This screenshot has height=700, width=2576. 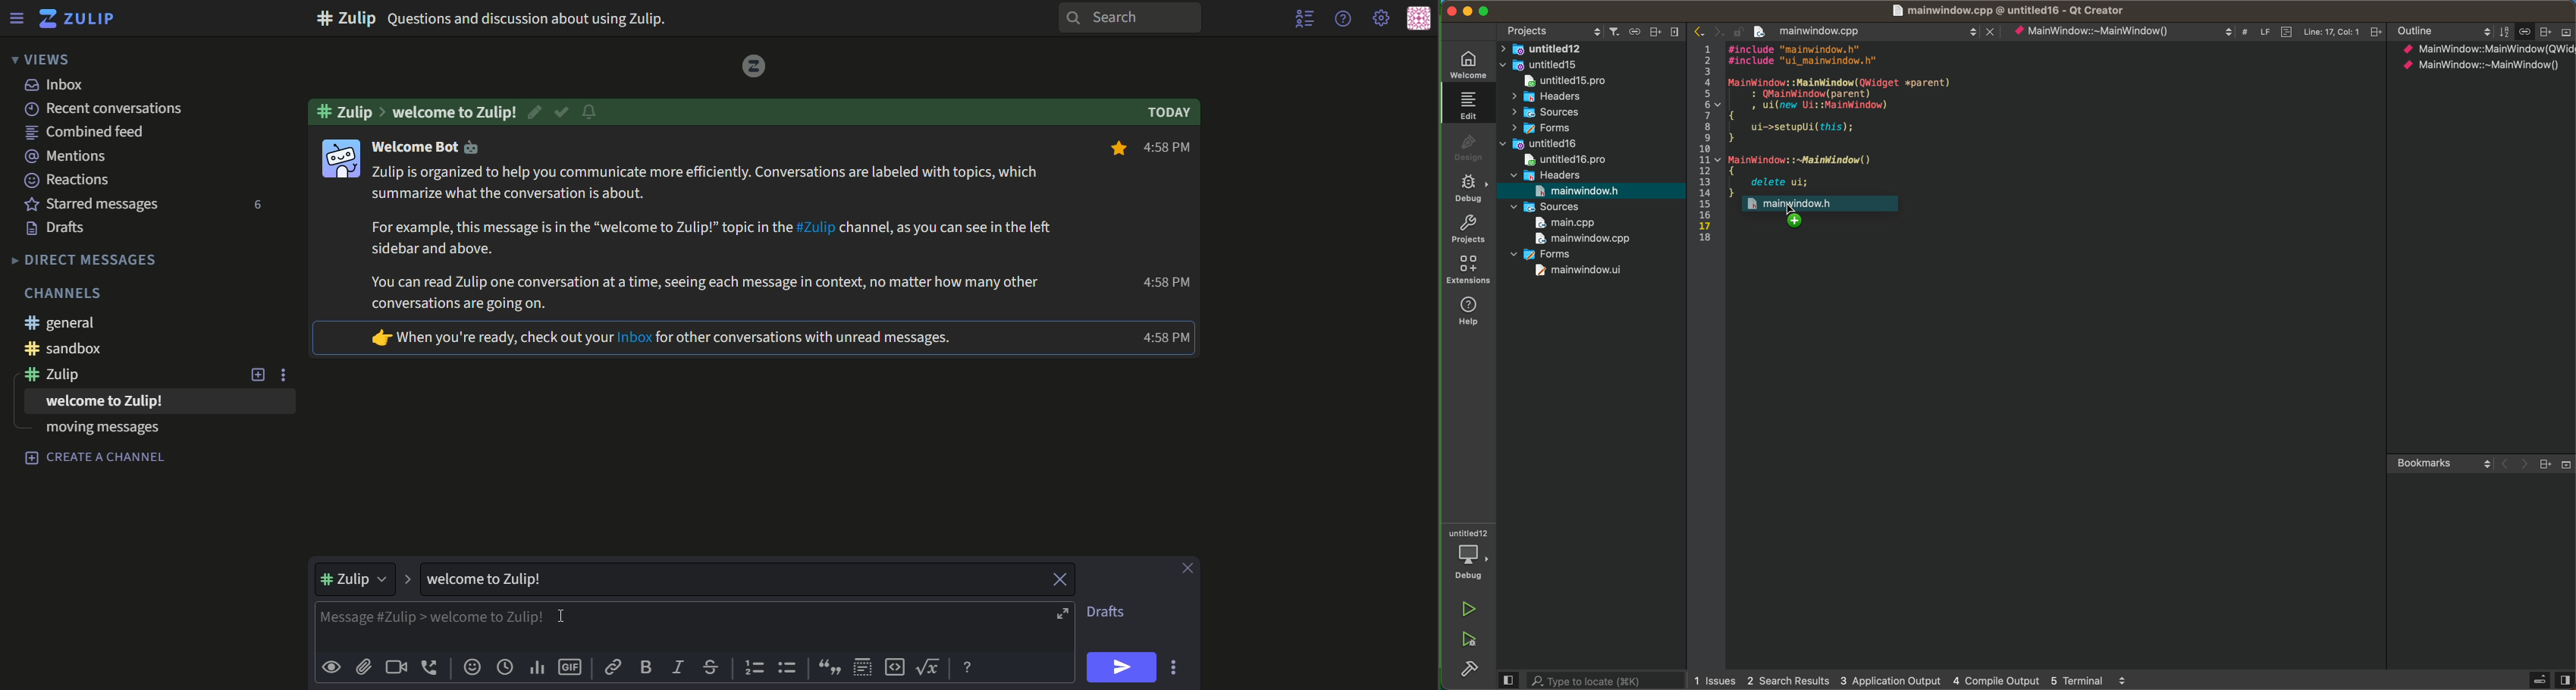 I want to click on add gif, so click(x=571, y=669).